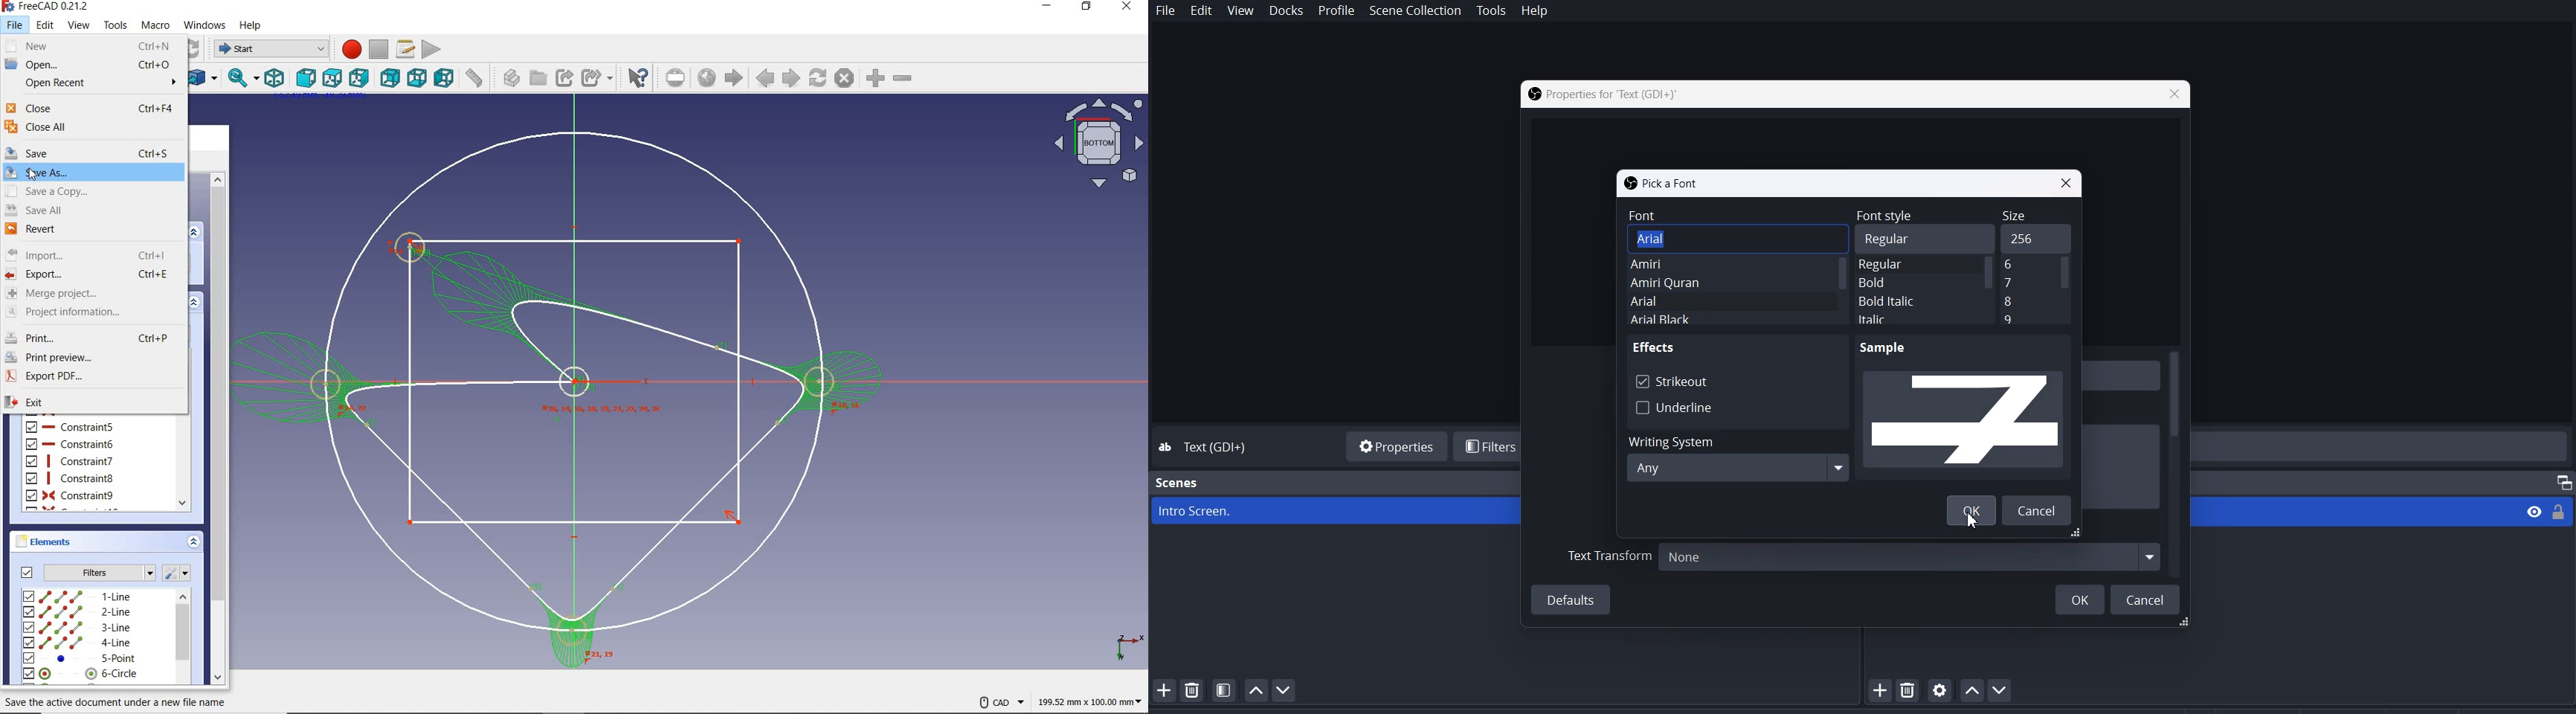  Describe the element at coordinates (845, 79) in the screenshot. I see `stop loading` at that location.